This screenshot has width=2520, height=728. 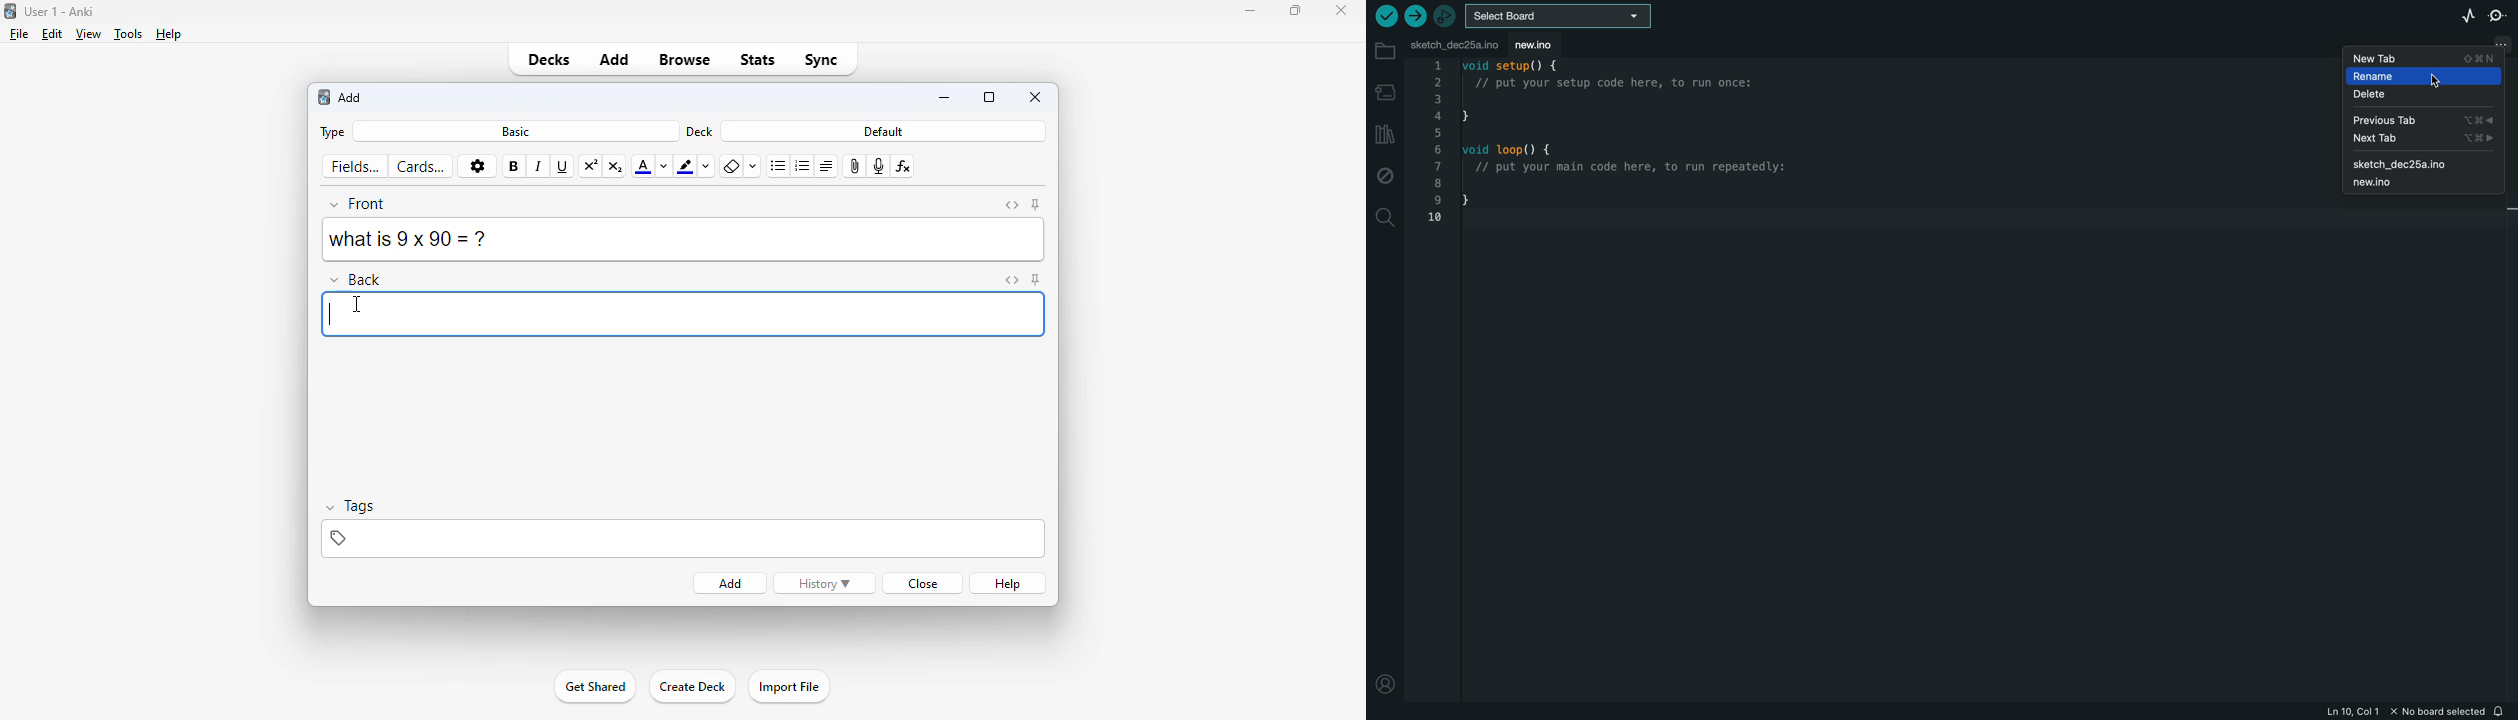 What do you see at coordinates (884, 131) in the screenshot?
I see `default` at bounding box center [884, 131].